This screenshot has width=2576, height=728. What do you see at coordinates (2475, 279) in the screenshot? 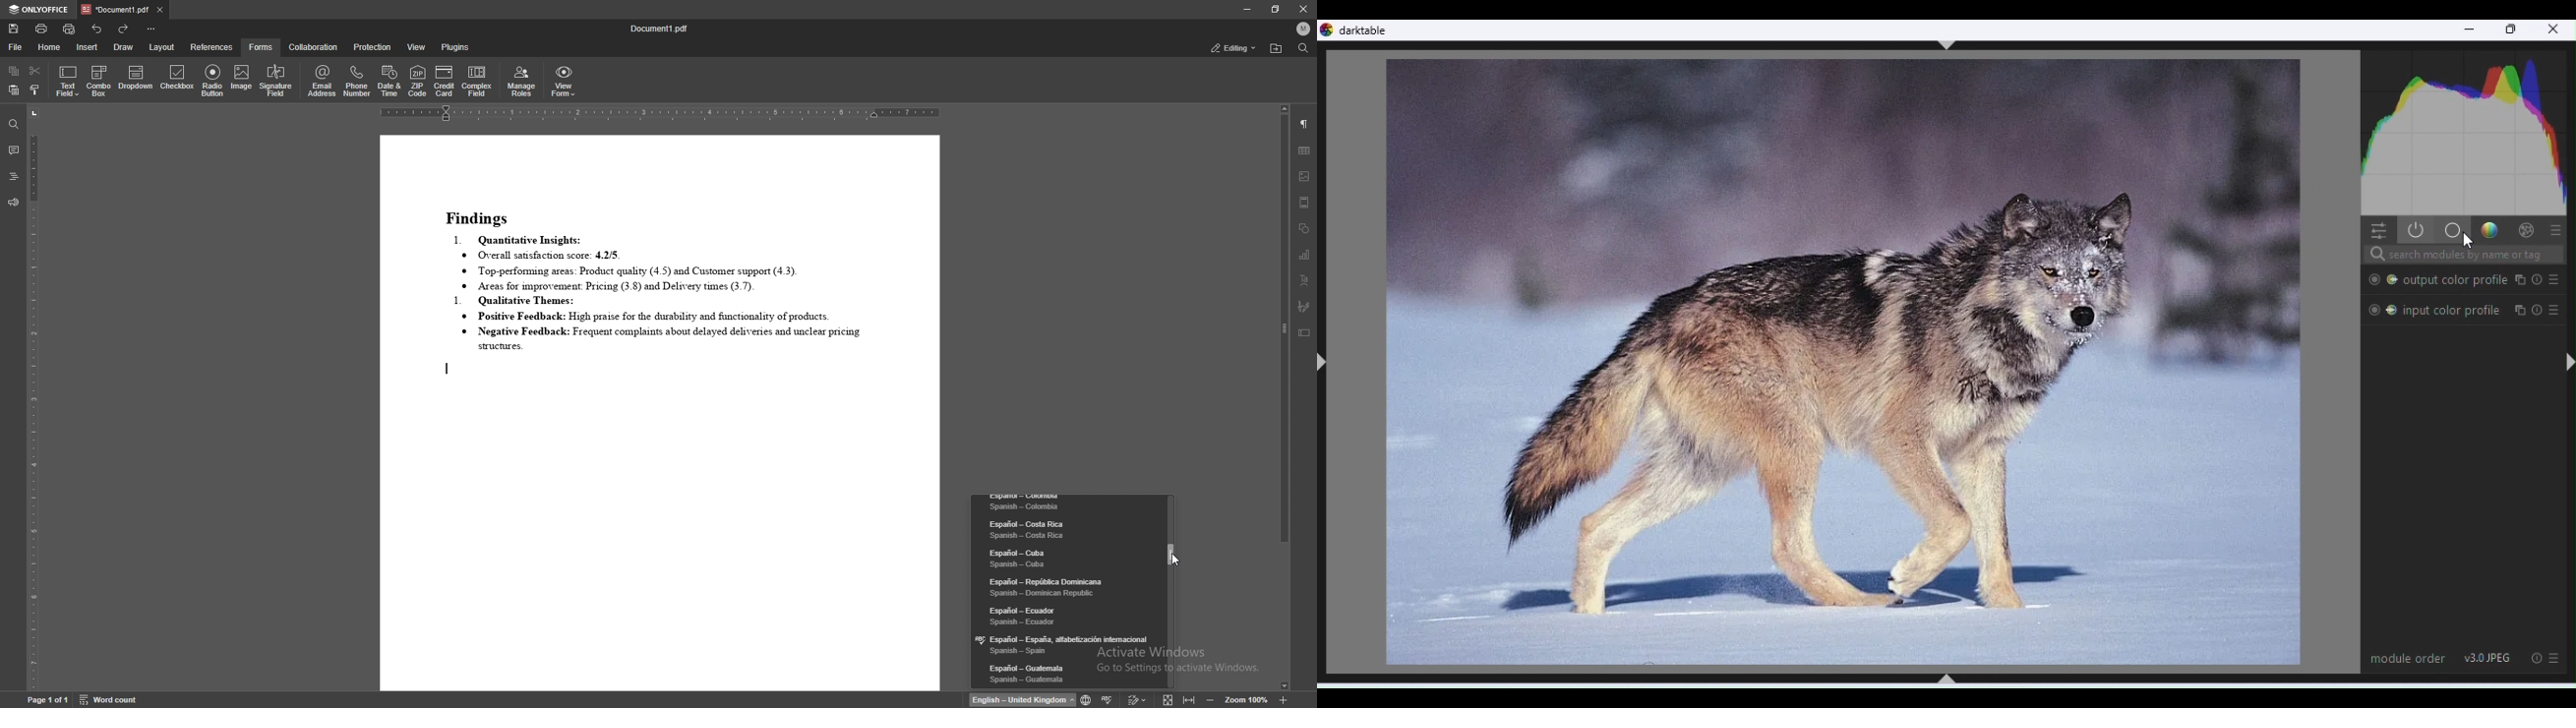
I see `Output colour profile` at bounding box center [2475, 279].